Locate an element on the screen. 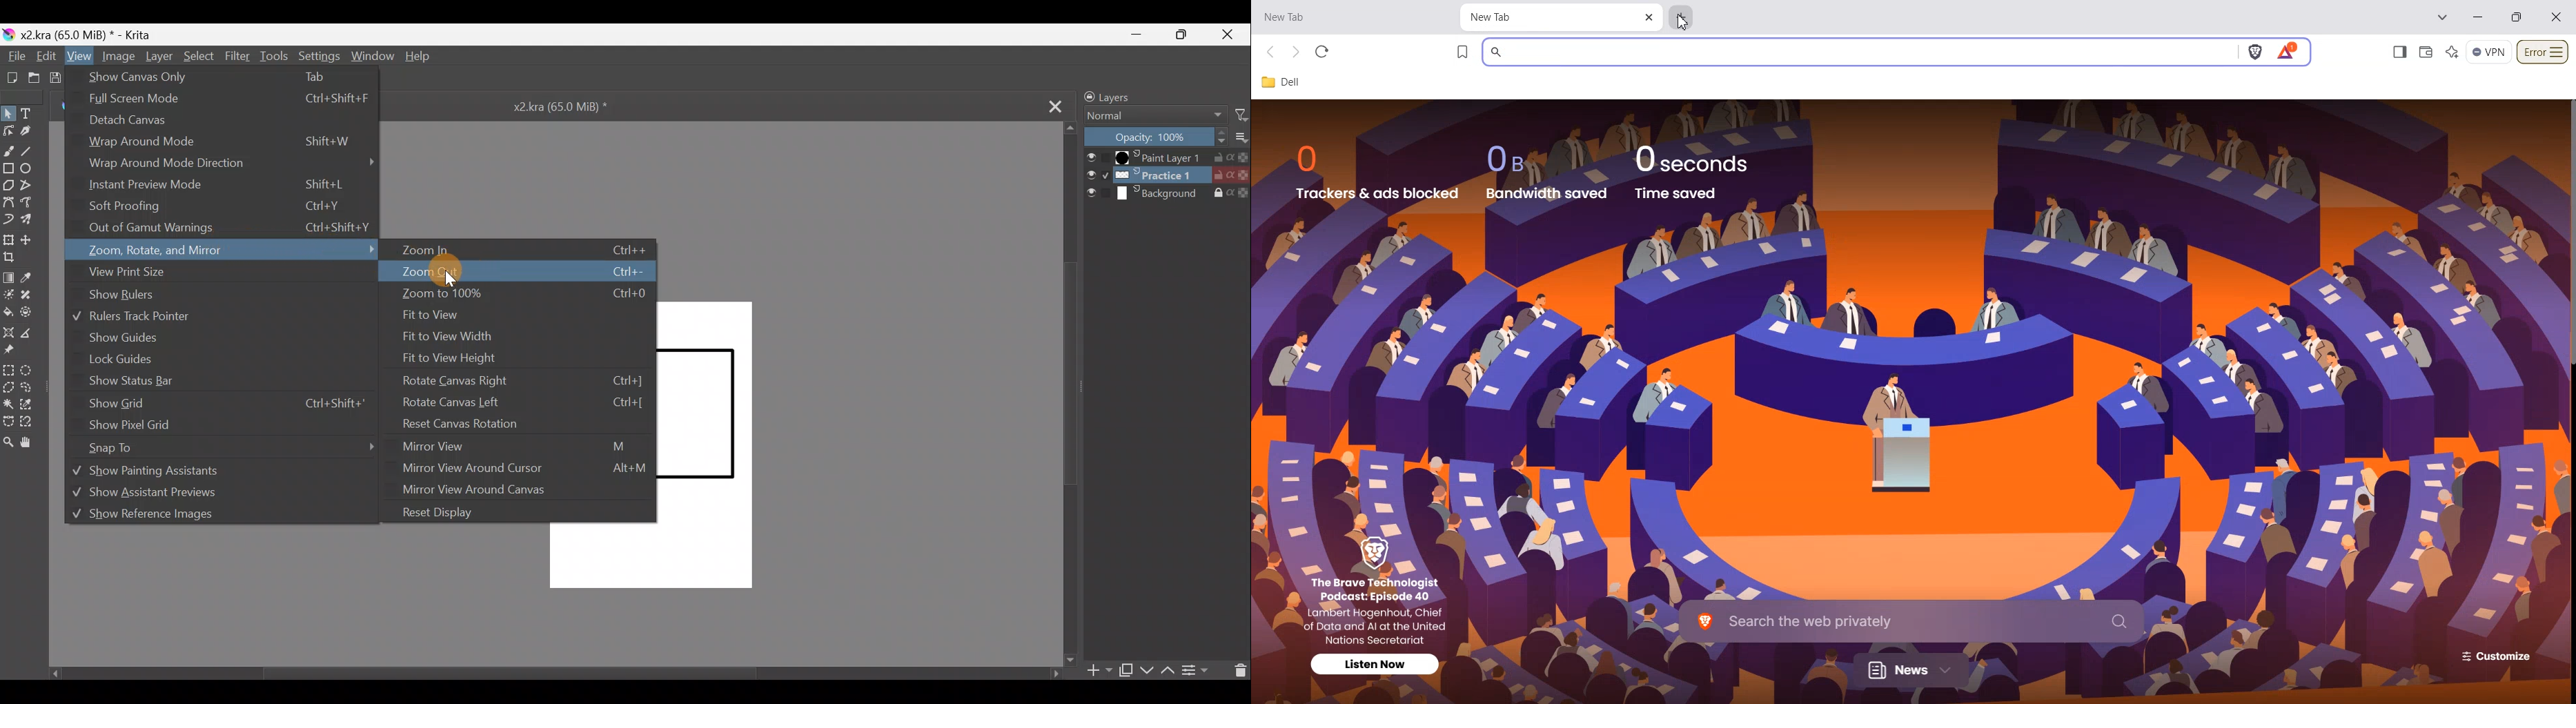  Out of gamut warnings is located at coordinates (231, 229).